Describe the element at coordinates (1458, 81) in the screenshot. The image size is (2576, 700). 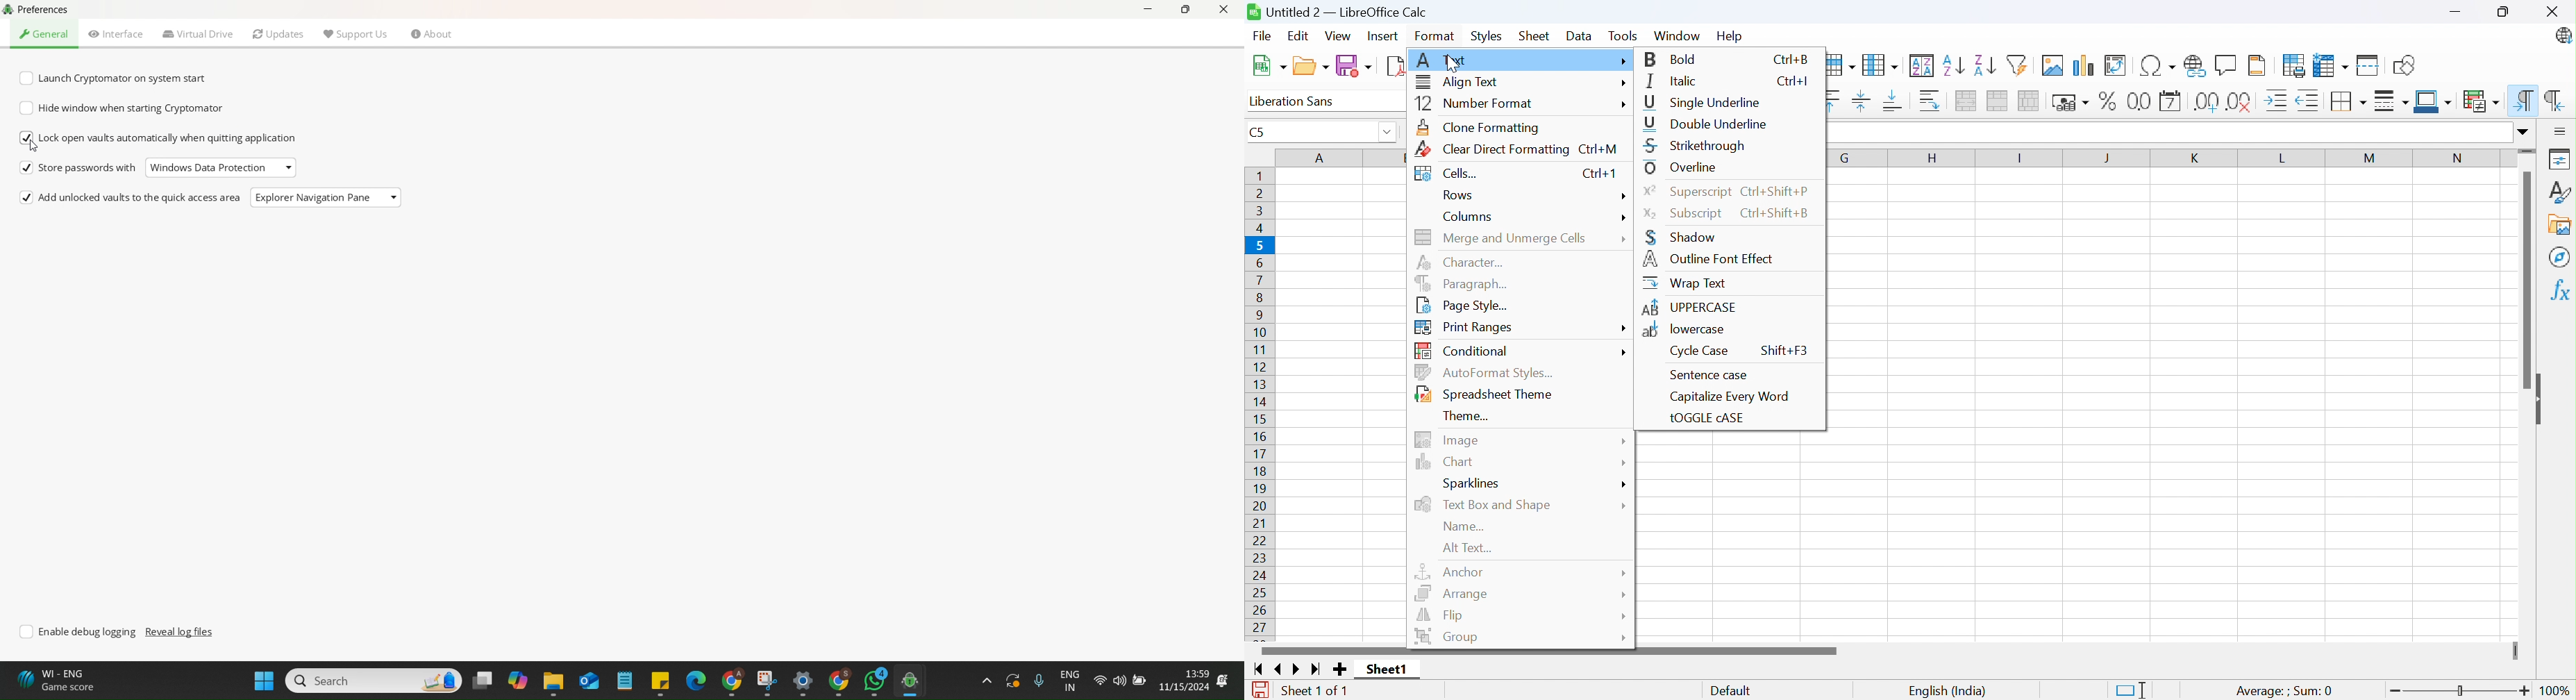
I see `Align text` at that location.